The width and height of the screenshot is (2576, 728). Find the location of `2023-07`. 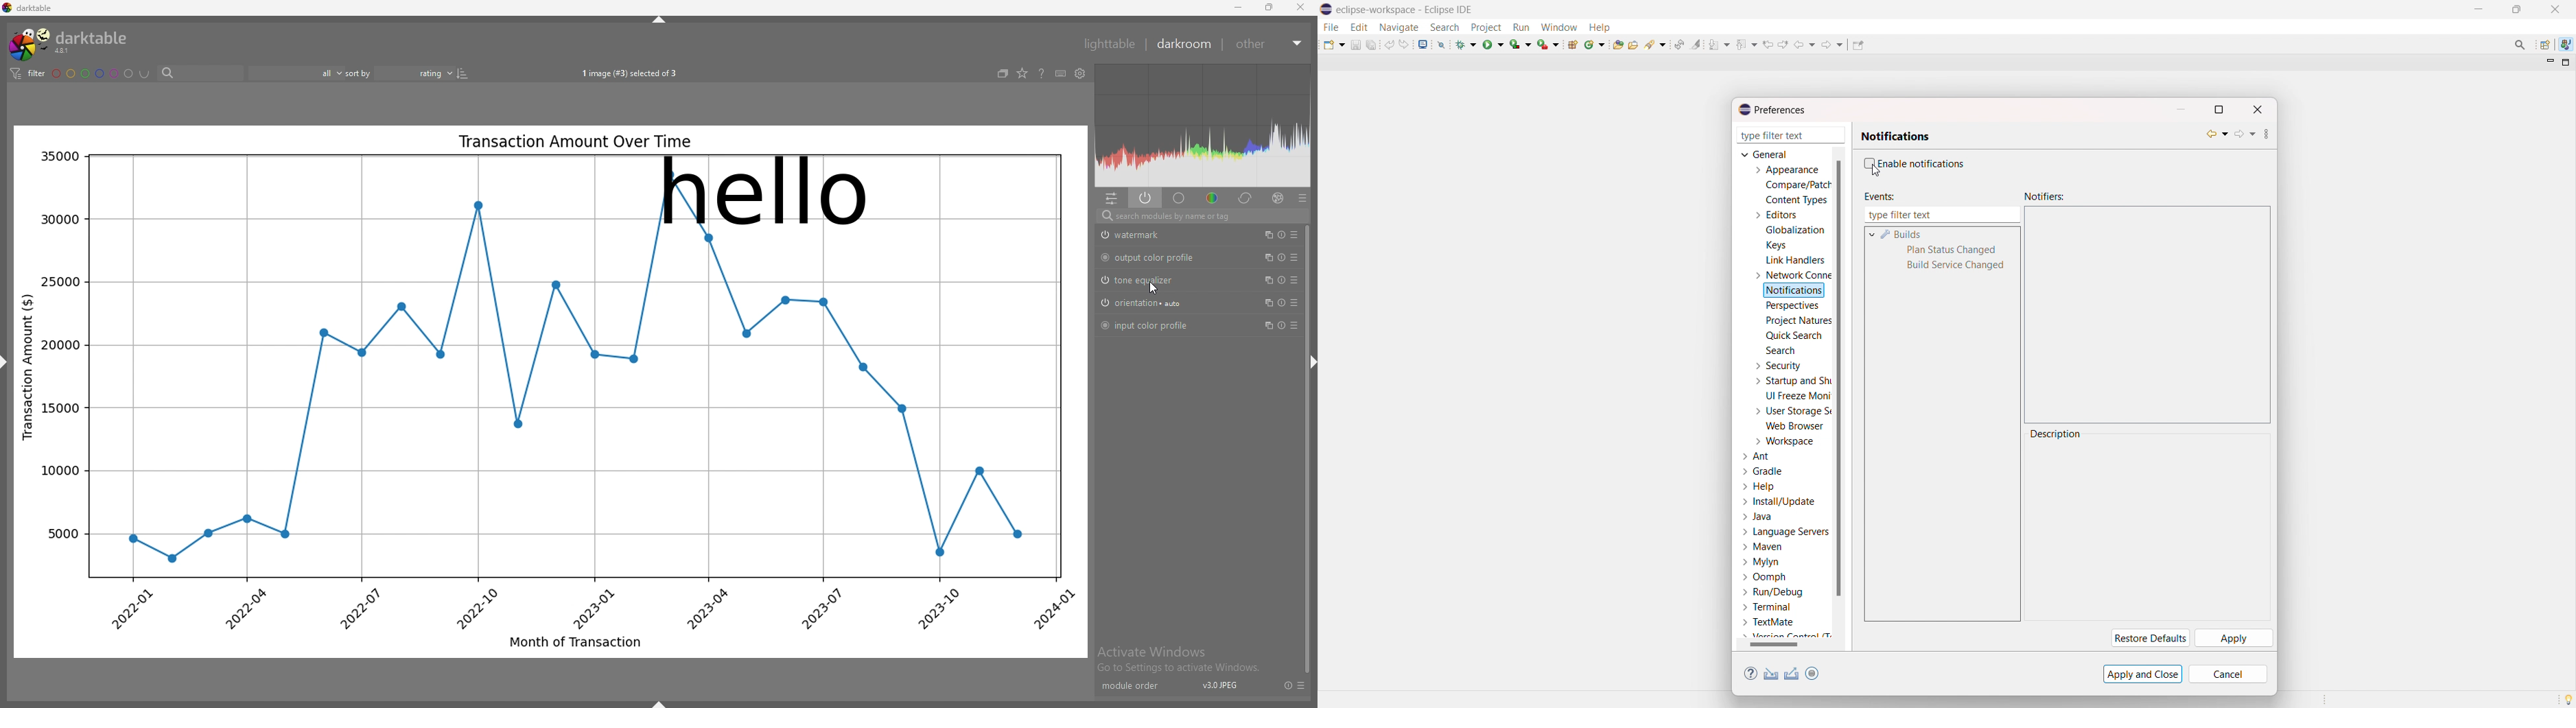

2023-07 is located at coordinates (819, 608).